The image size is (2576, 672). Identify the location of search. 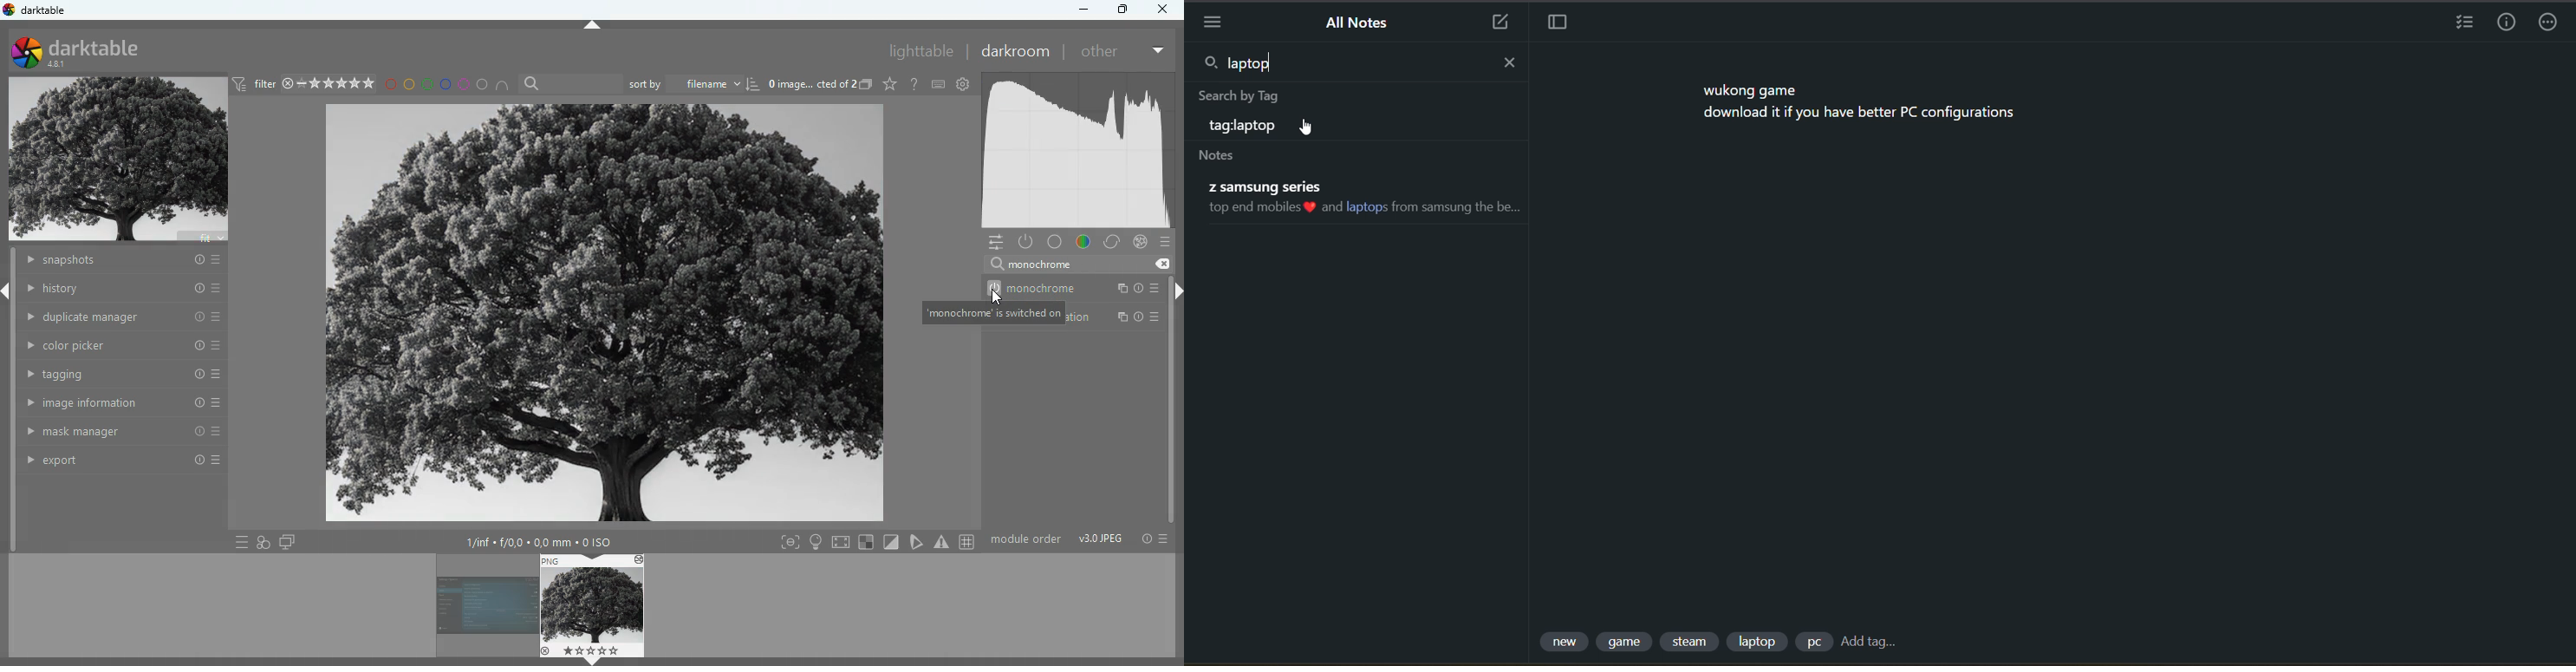
(1208, 63).